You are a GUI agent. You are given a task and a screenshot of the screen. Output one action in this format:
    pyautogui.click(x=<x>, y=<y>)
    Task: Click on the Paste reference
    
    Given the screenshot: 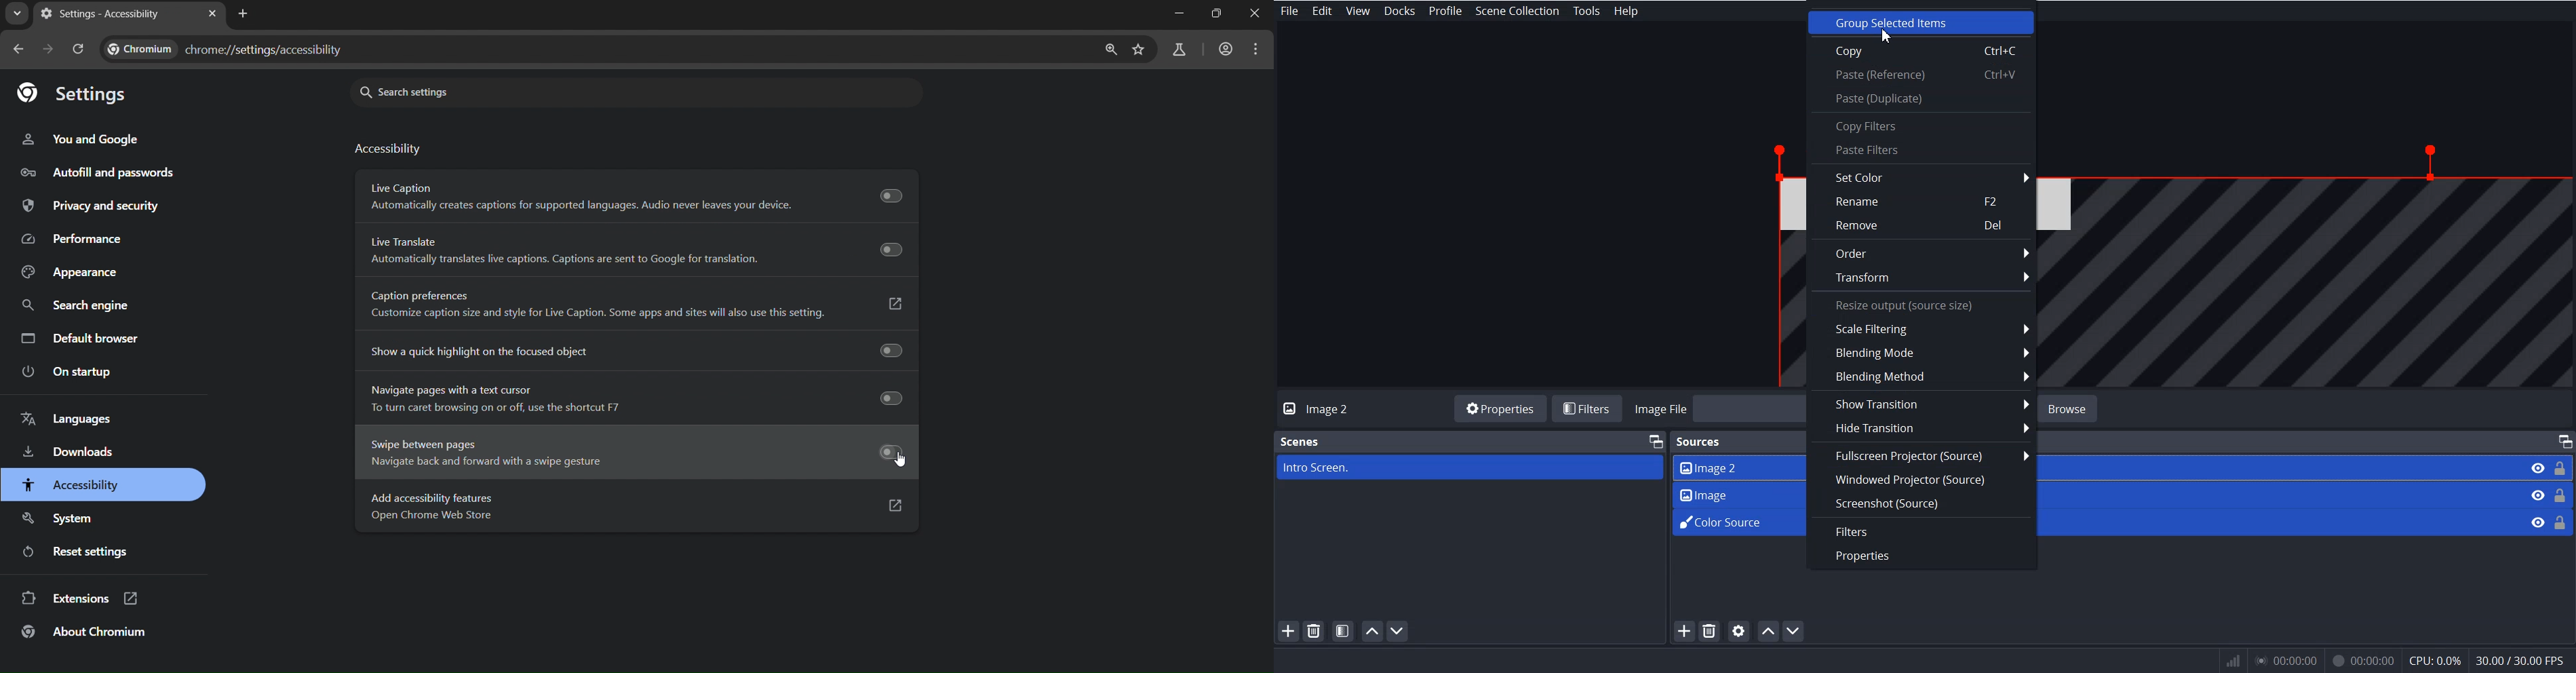 What is the action you would take?
    pyautogui.click(x=1873, y=75)
    